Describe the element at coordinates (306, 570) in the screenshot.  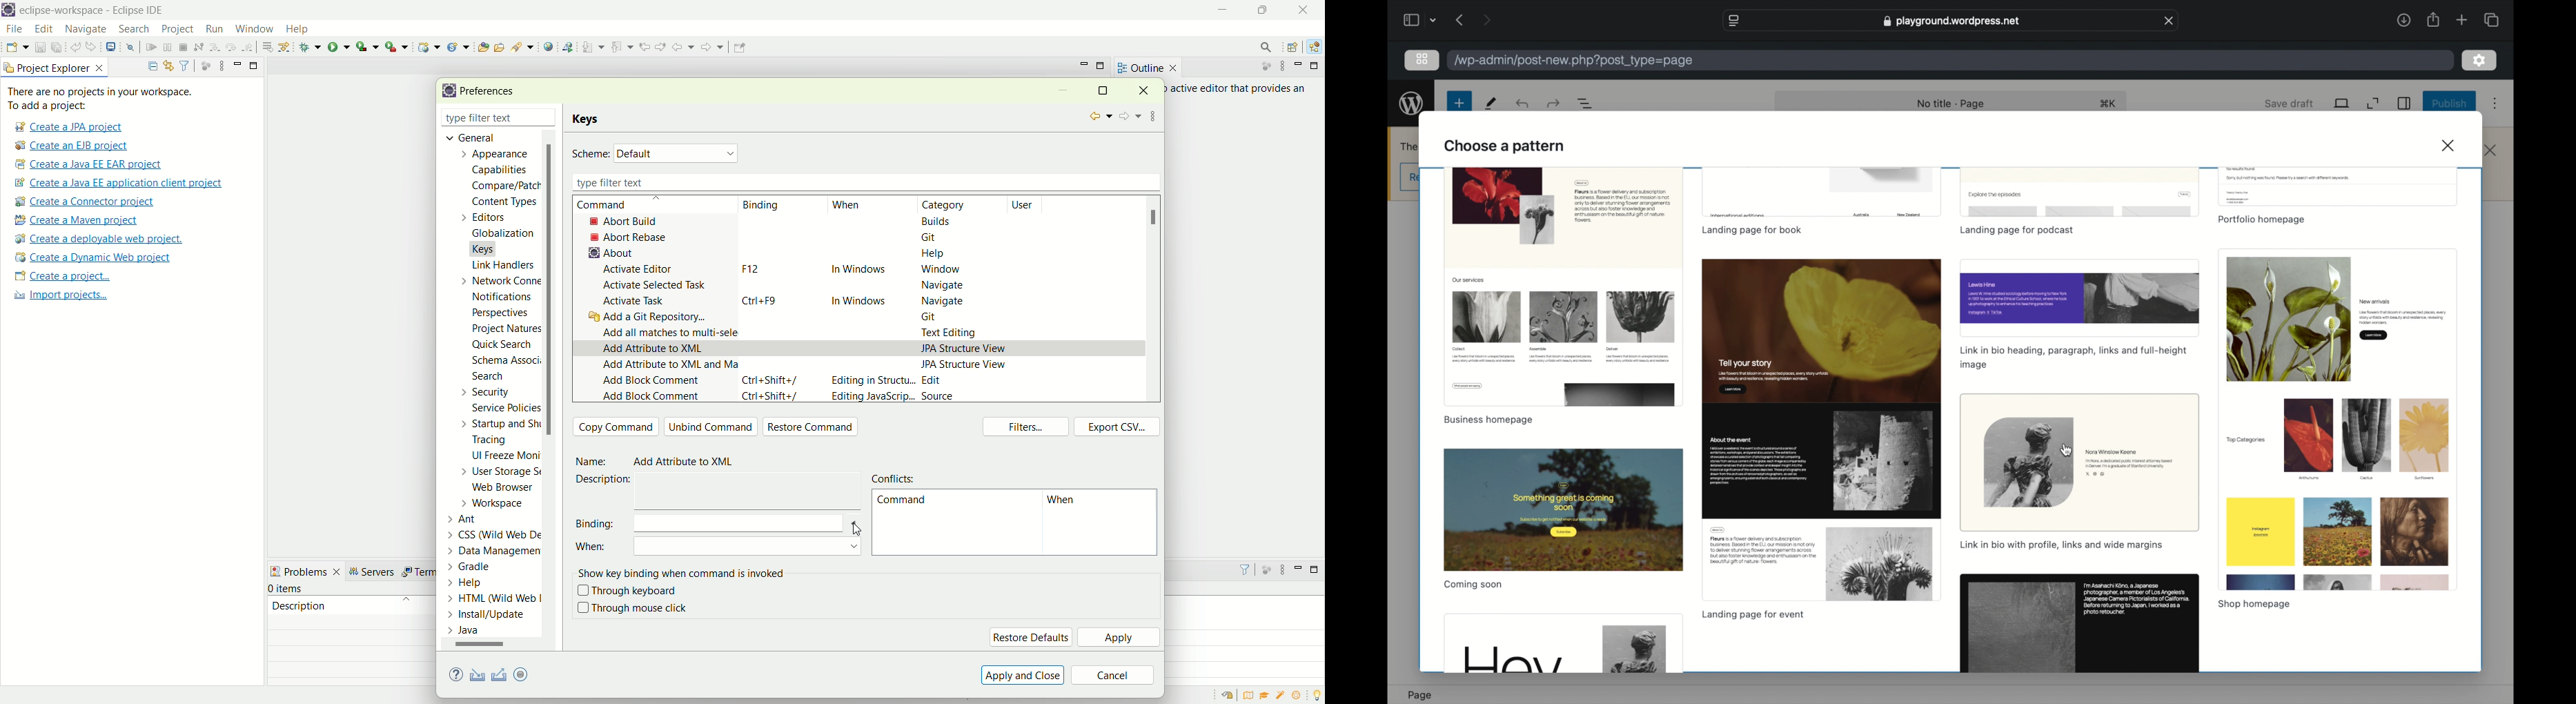
I see `problems` at that location.